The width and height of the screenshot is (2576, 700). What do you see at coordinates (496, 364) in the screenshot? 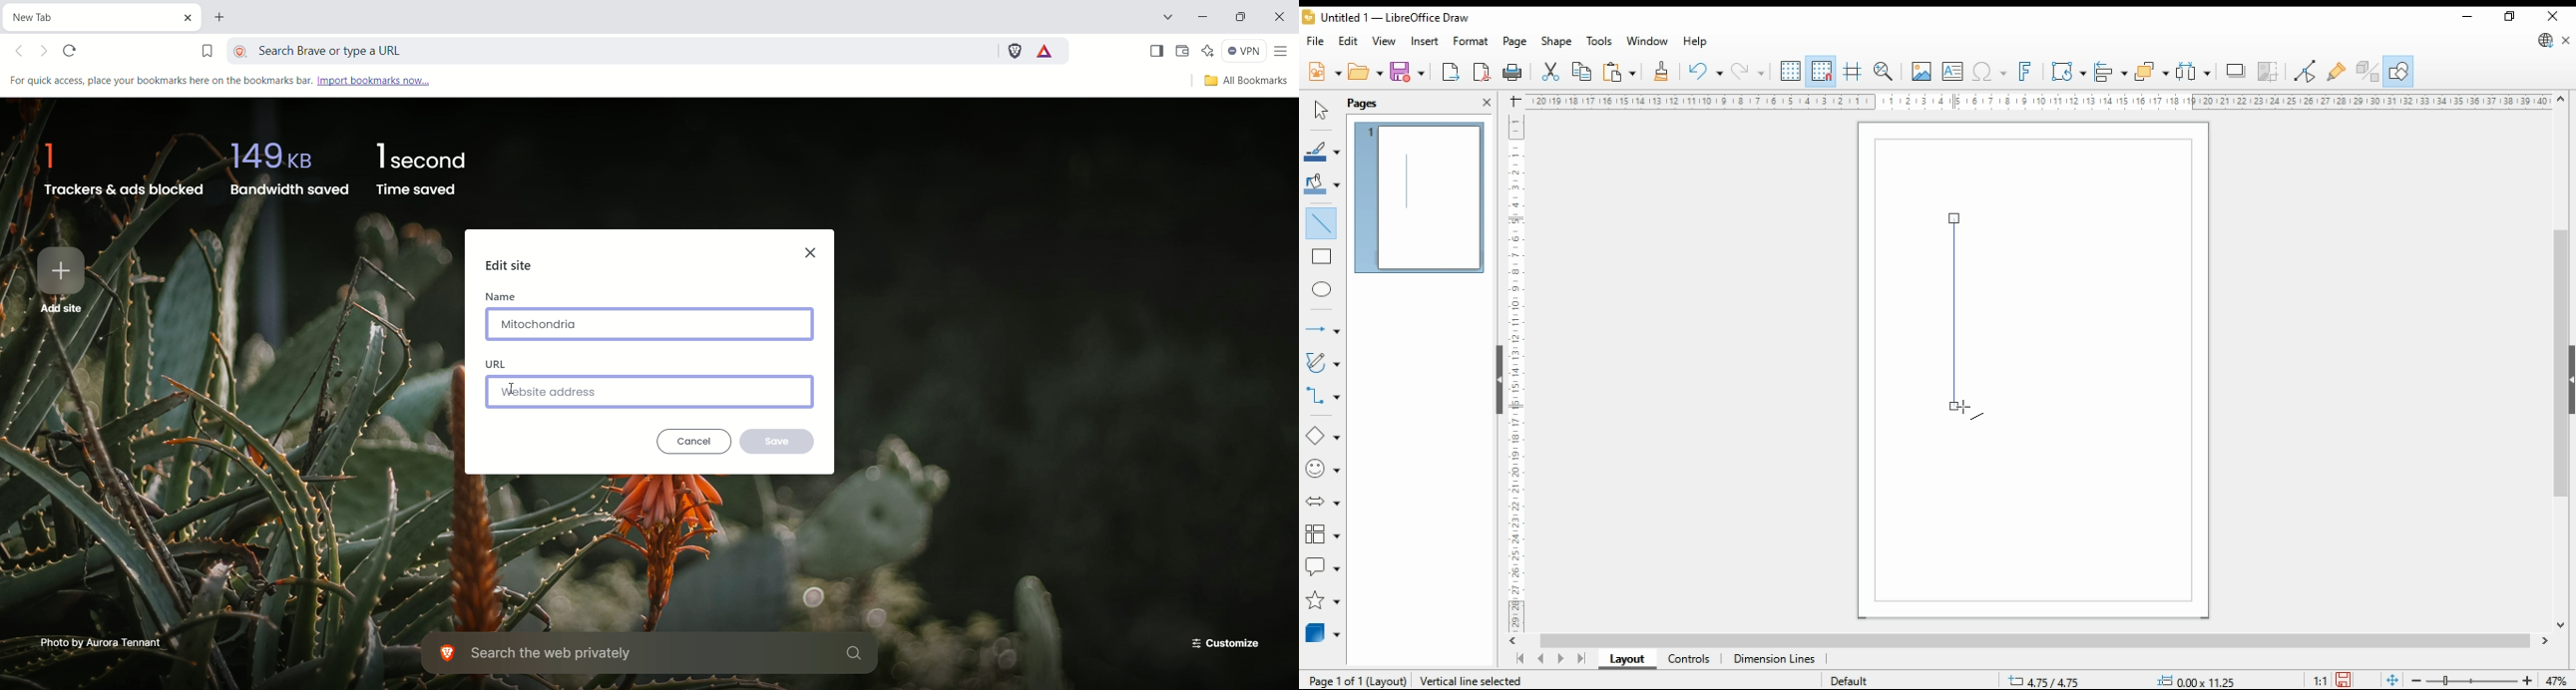
I see `URL` at bounding box center [496, 364].